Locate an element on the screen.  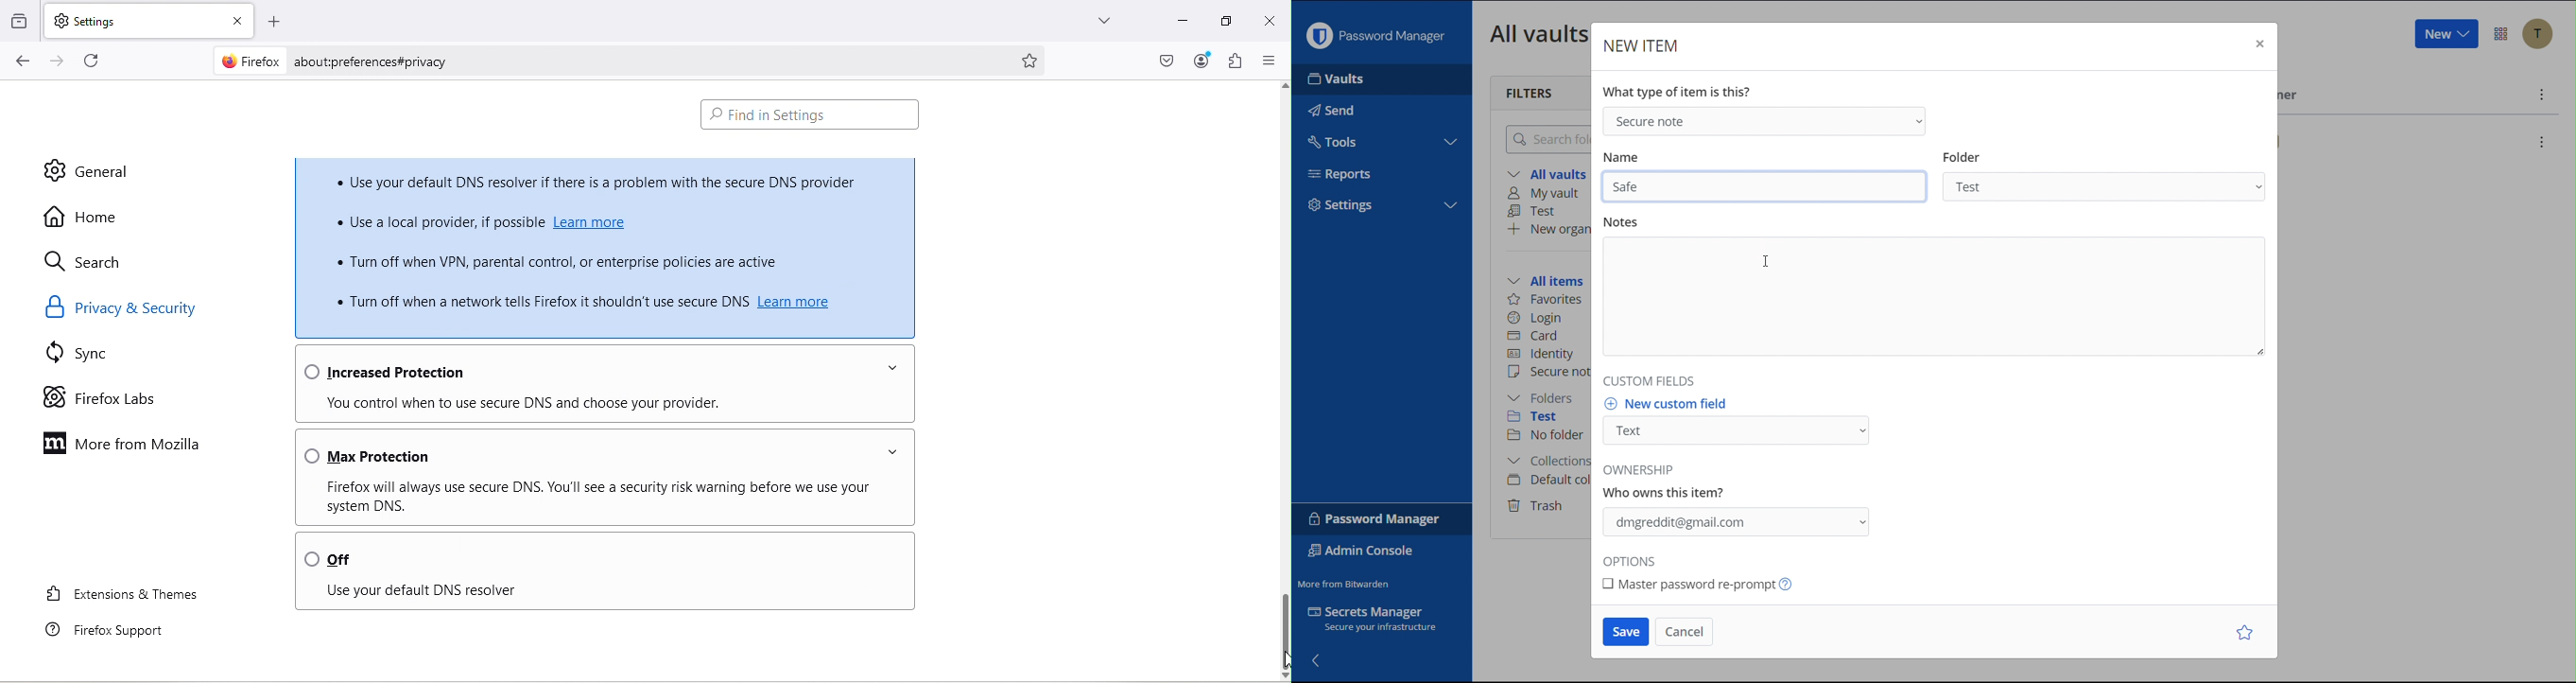
Admin Console is located at coordinates (1364, 552).